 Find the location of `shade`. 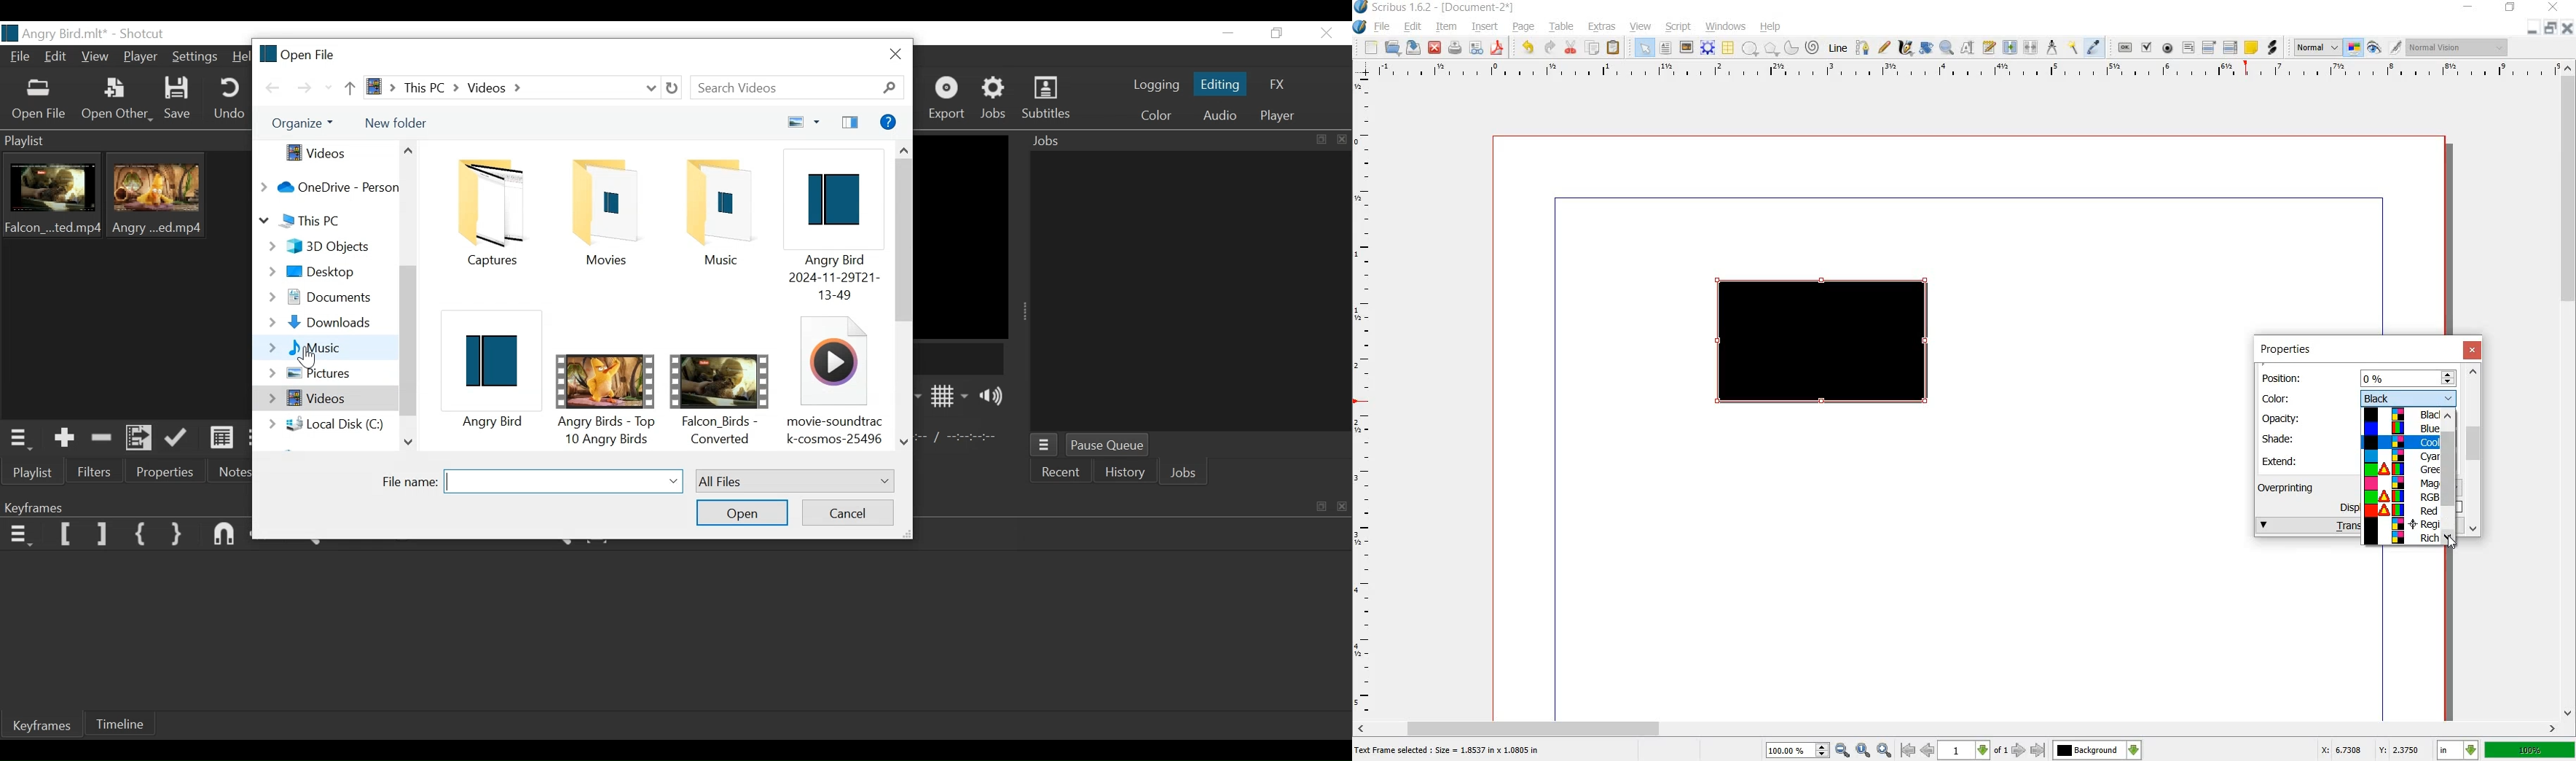

shade is located at coordinates (2284, 438).